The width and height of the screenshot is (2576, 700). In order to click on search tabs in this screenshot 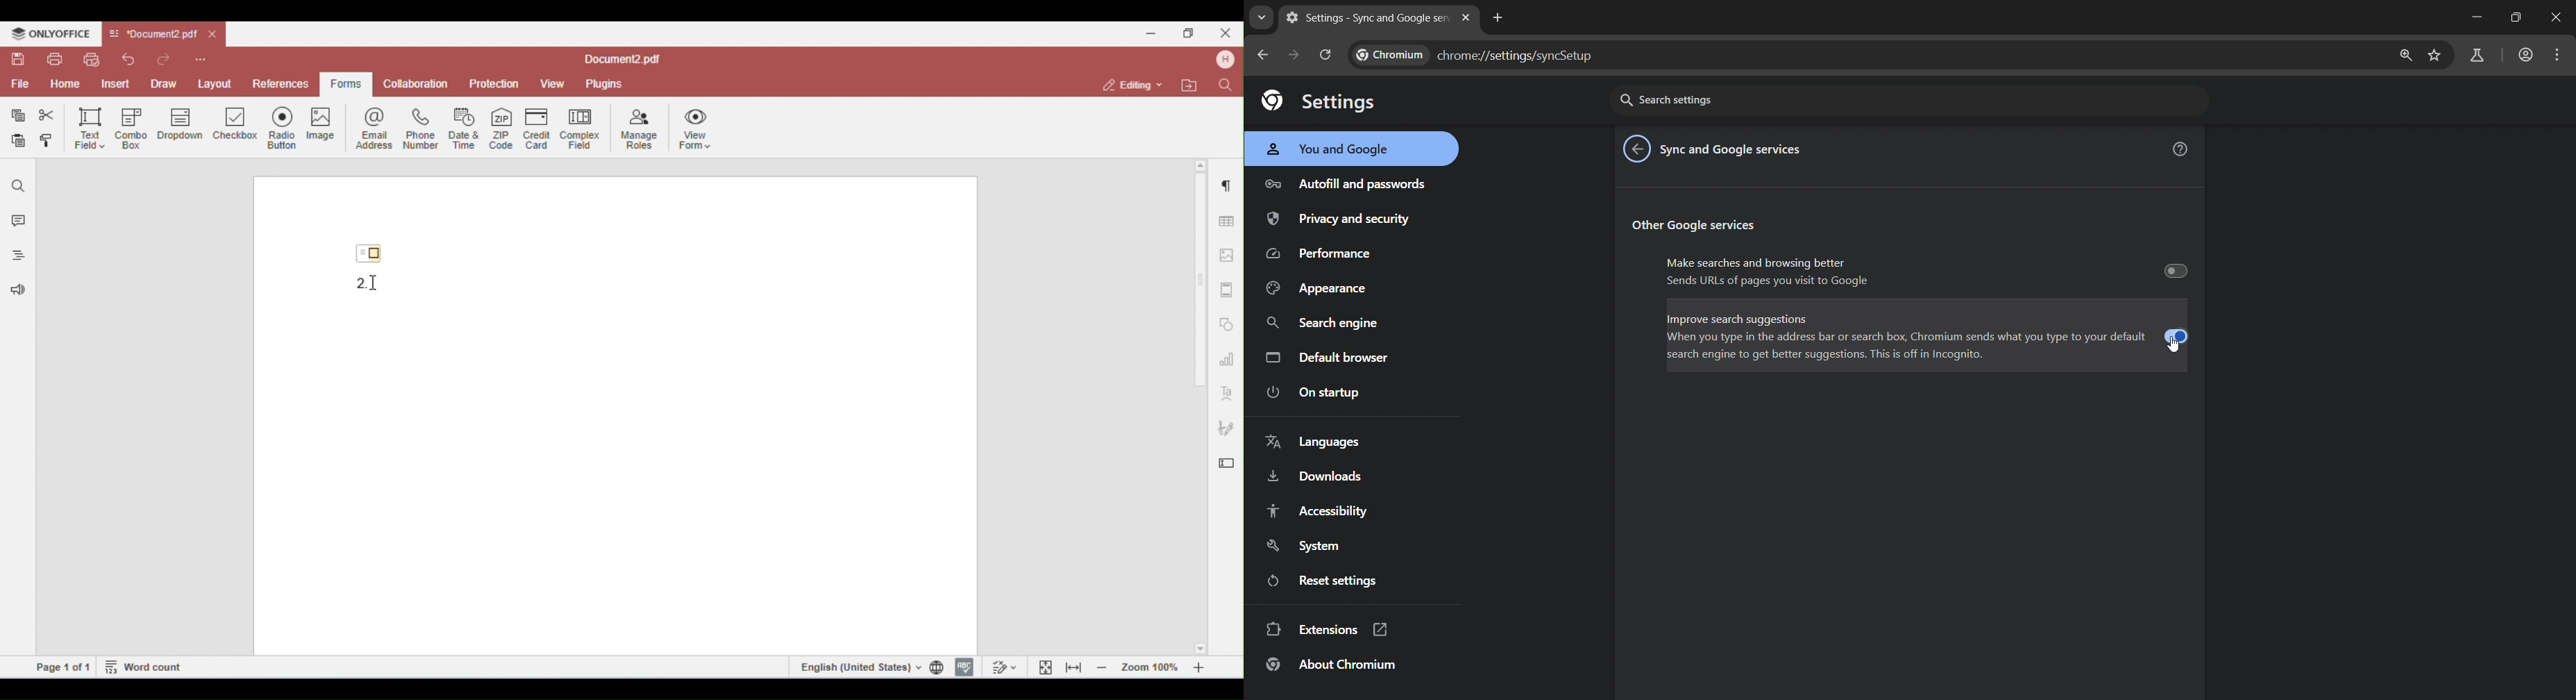, I will do `click(1260, 17)`.